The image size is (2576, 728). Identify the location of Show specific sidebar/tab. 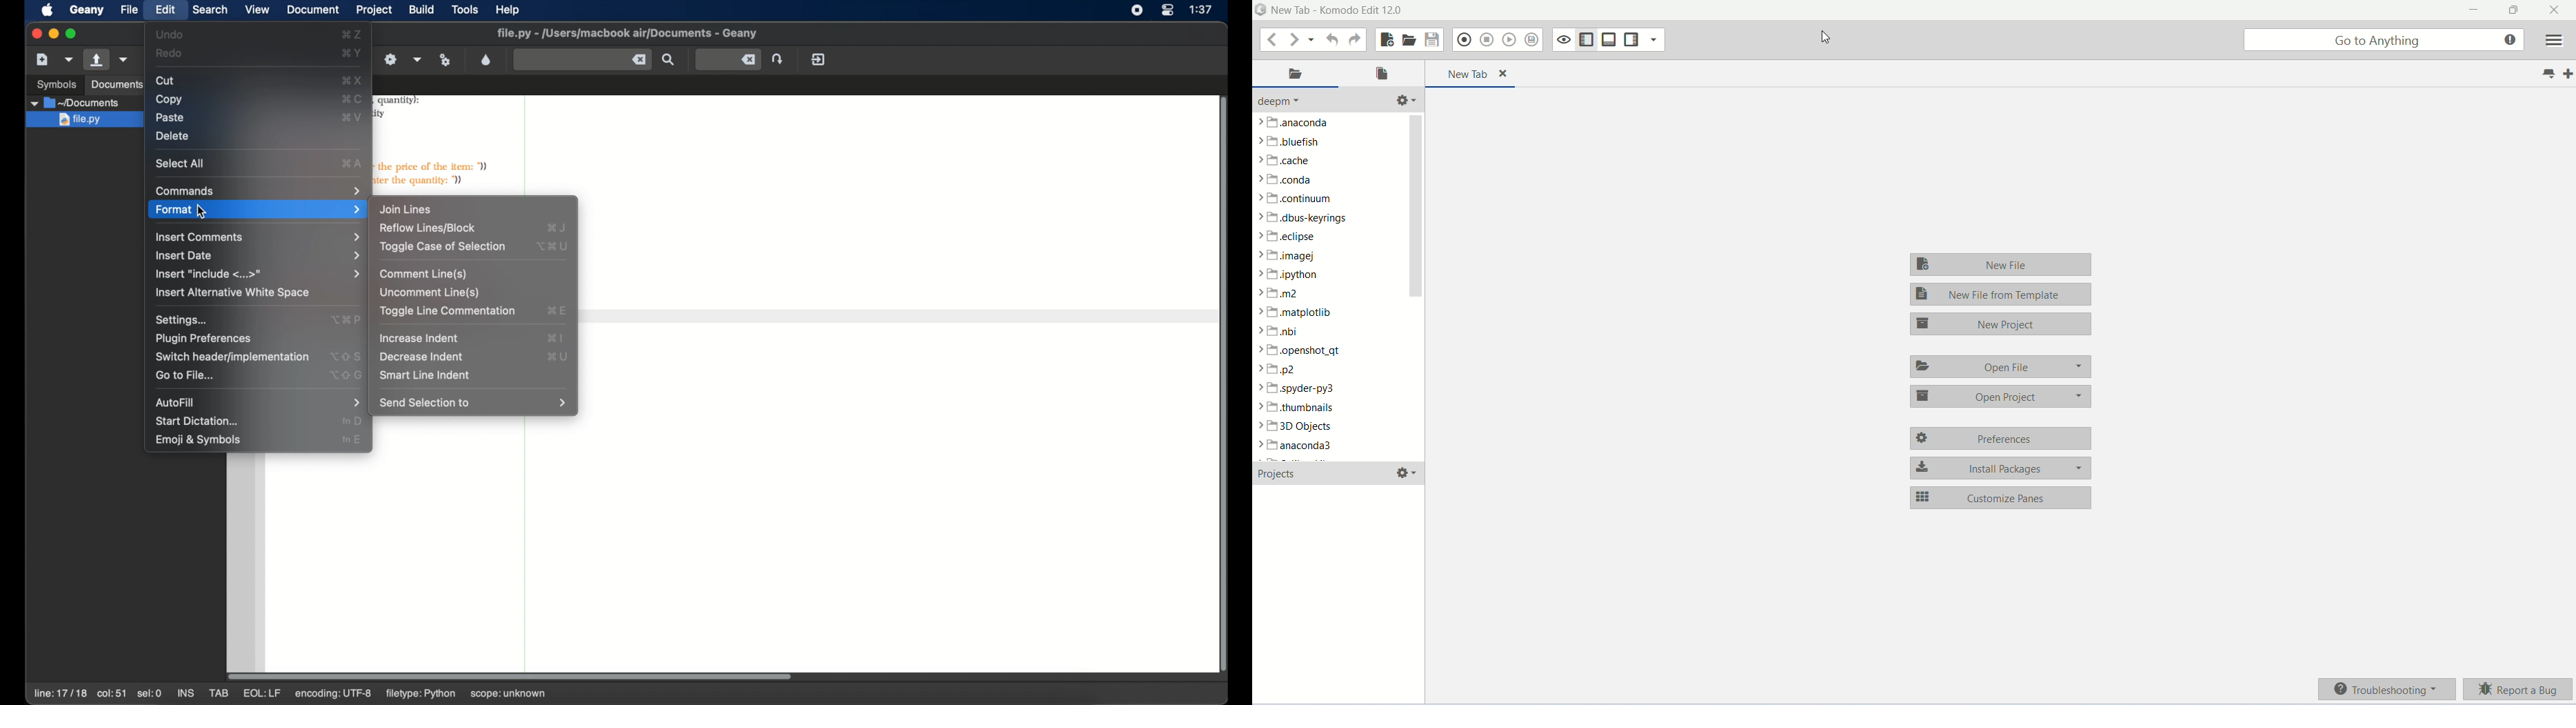
(1654, 38).